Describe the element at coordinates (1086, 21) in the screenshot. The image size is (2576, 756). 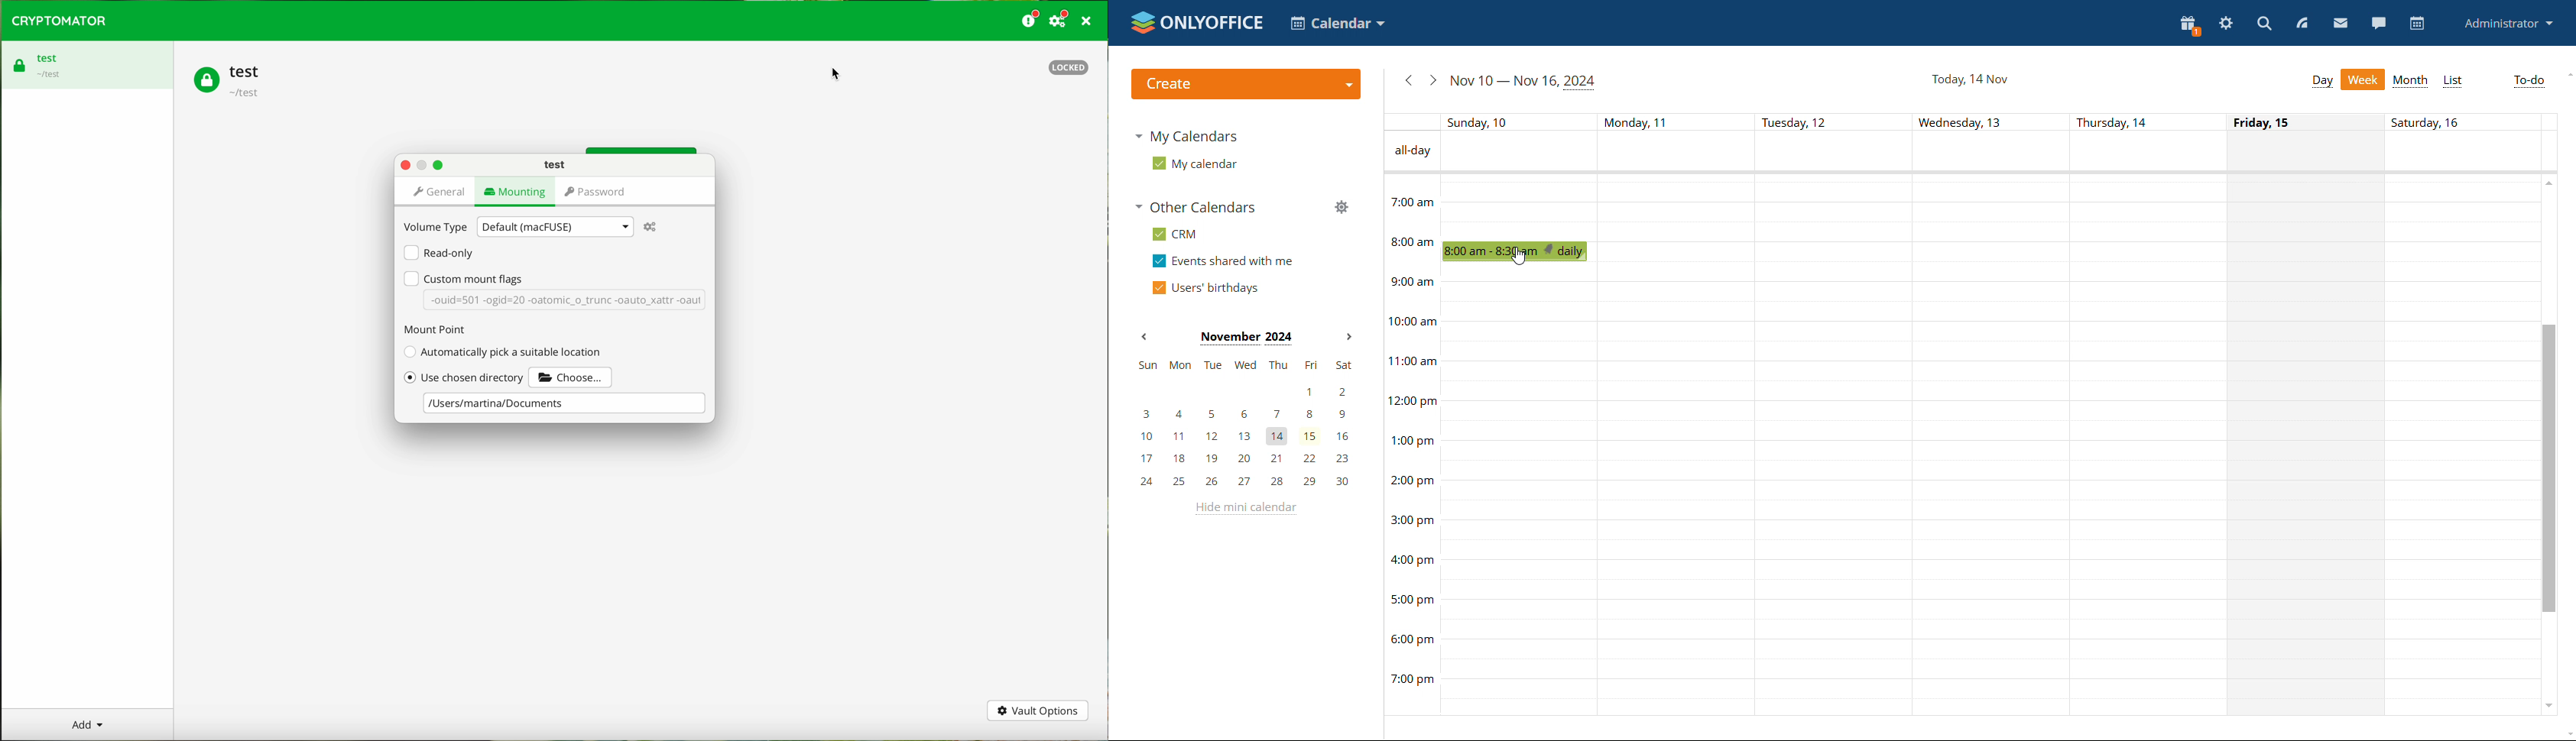
I see `close` at that location.